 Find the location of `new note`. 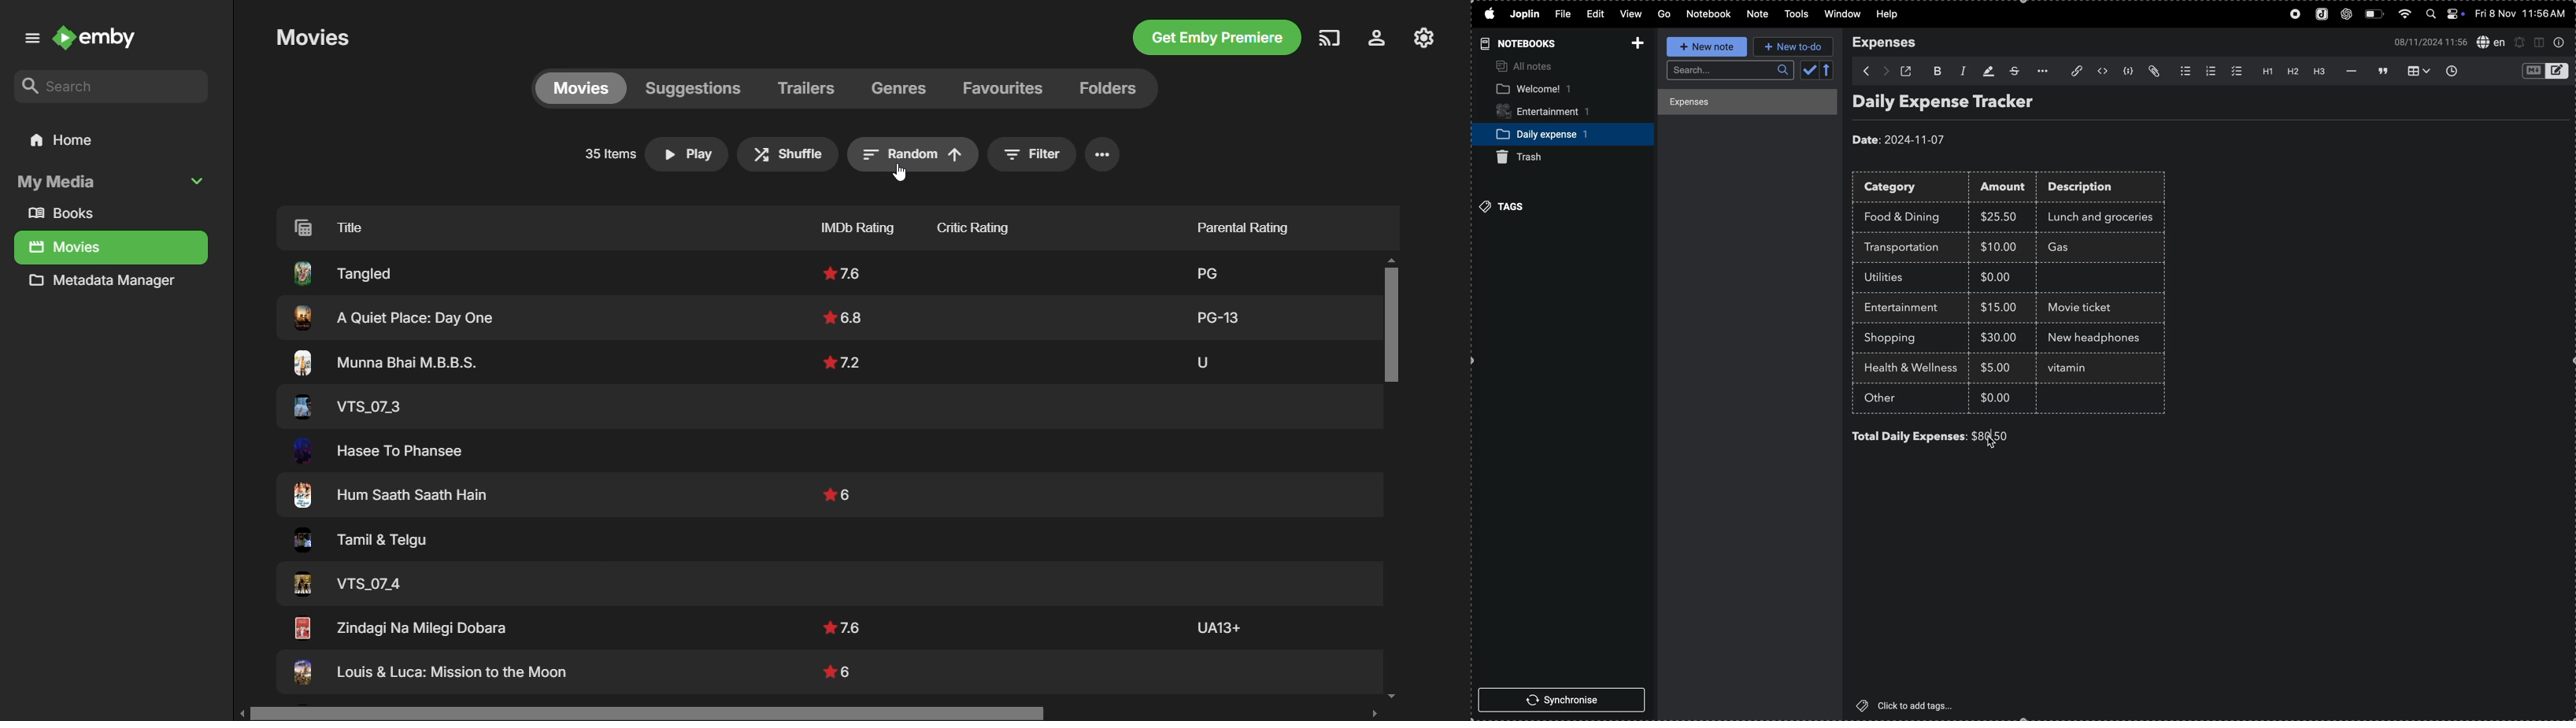

new note is located at coordinates (1704, 47).